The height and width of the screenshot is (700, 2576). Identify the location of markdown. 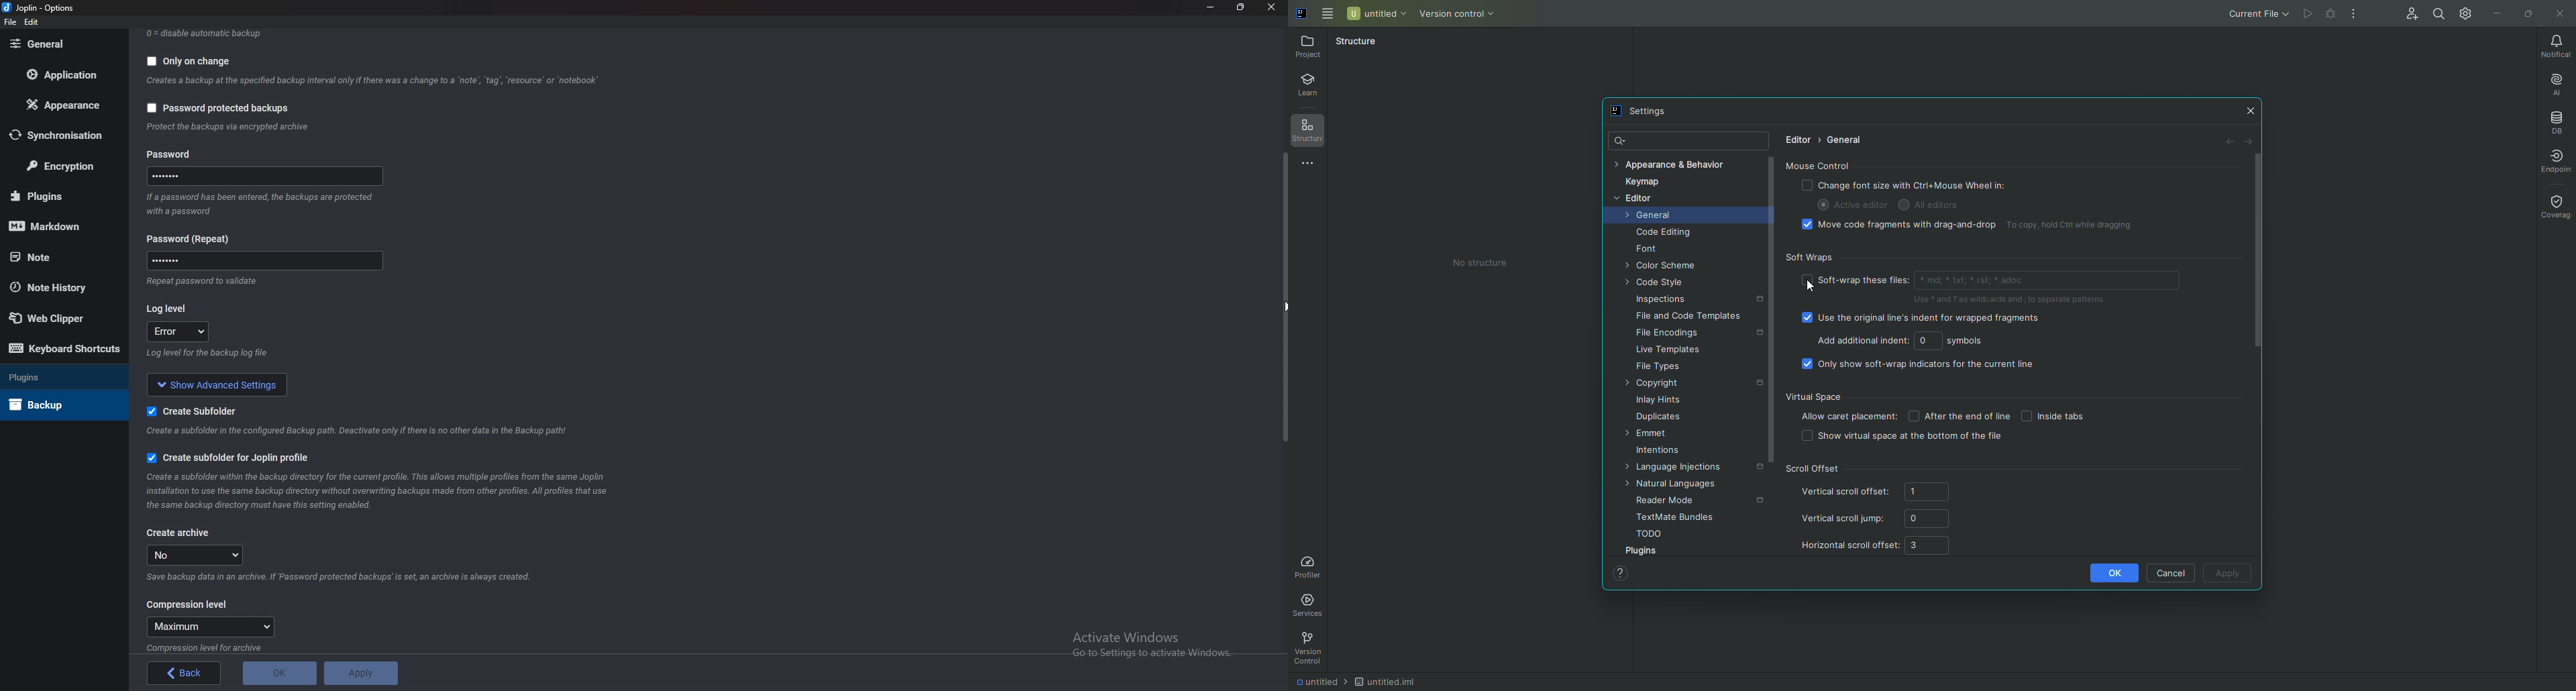
(59, 225).